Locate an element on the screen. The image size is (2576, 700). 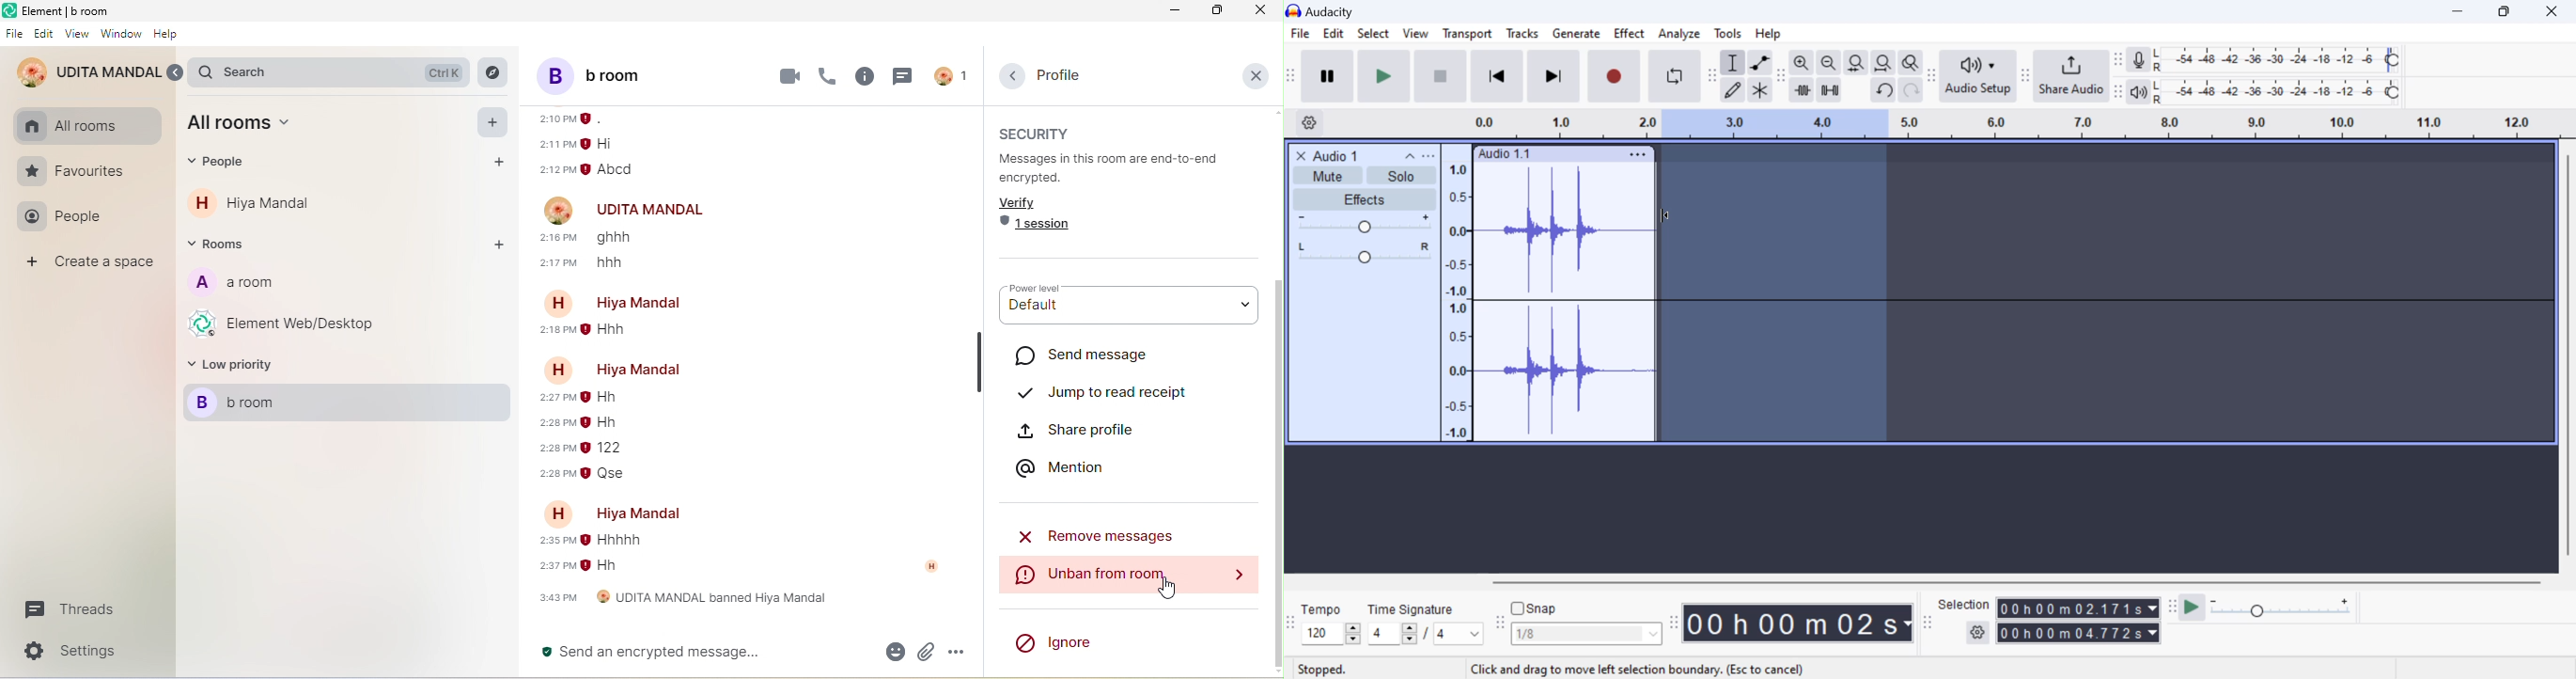
zoom toggle is located at coordinates (1912, 64).